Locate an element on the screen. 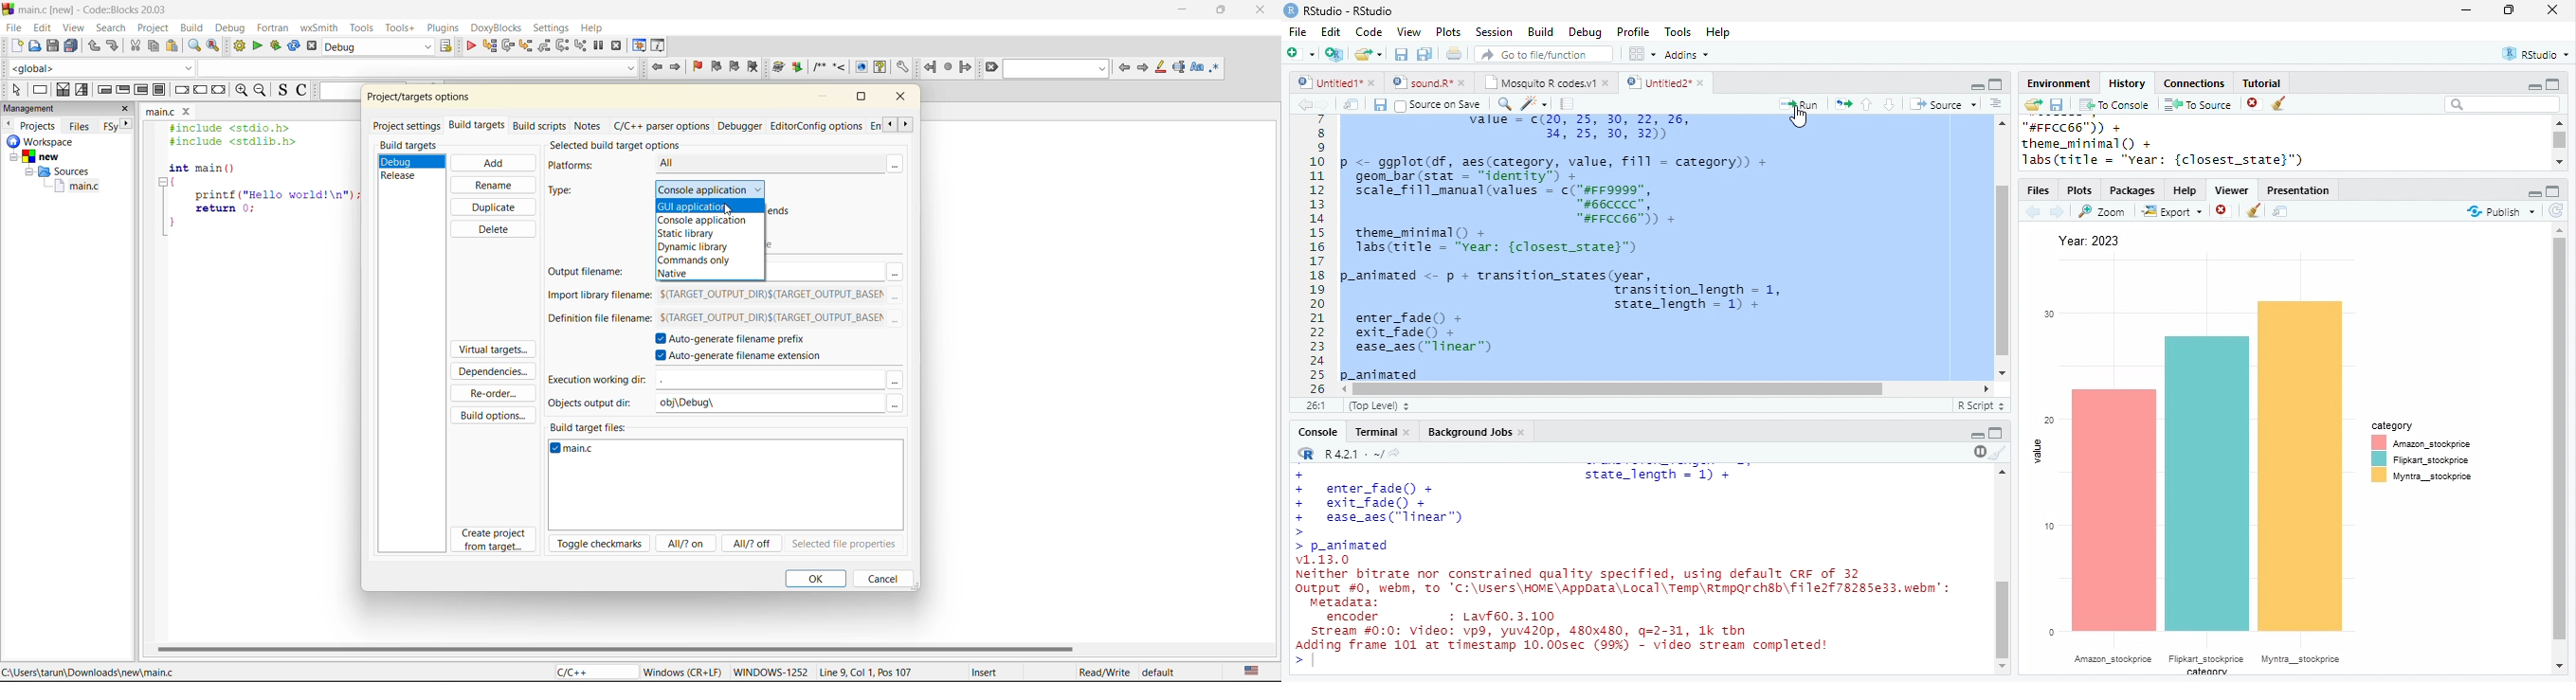  show in new window is located at coordinates (2280, 210).